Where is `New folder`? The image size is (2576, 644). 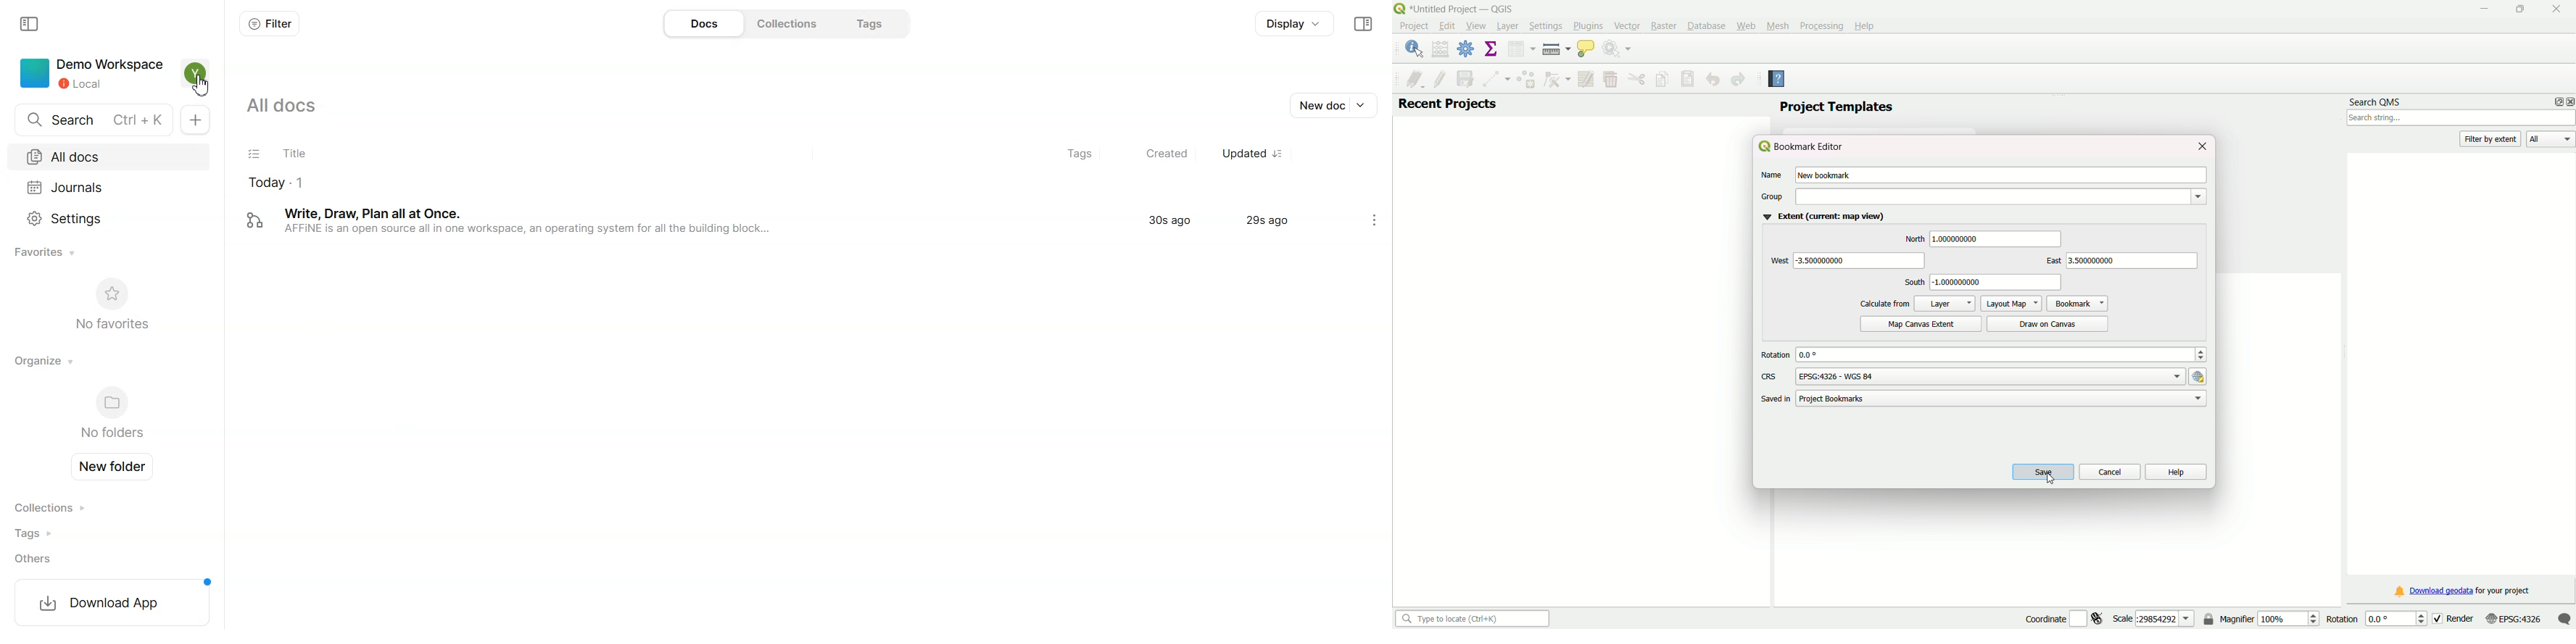
New folder is located at coordinates (116, 467).